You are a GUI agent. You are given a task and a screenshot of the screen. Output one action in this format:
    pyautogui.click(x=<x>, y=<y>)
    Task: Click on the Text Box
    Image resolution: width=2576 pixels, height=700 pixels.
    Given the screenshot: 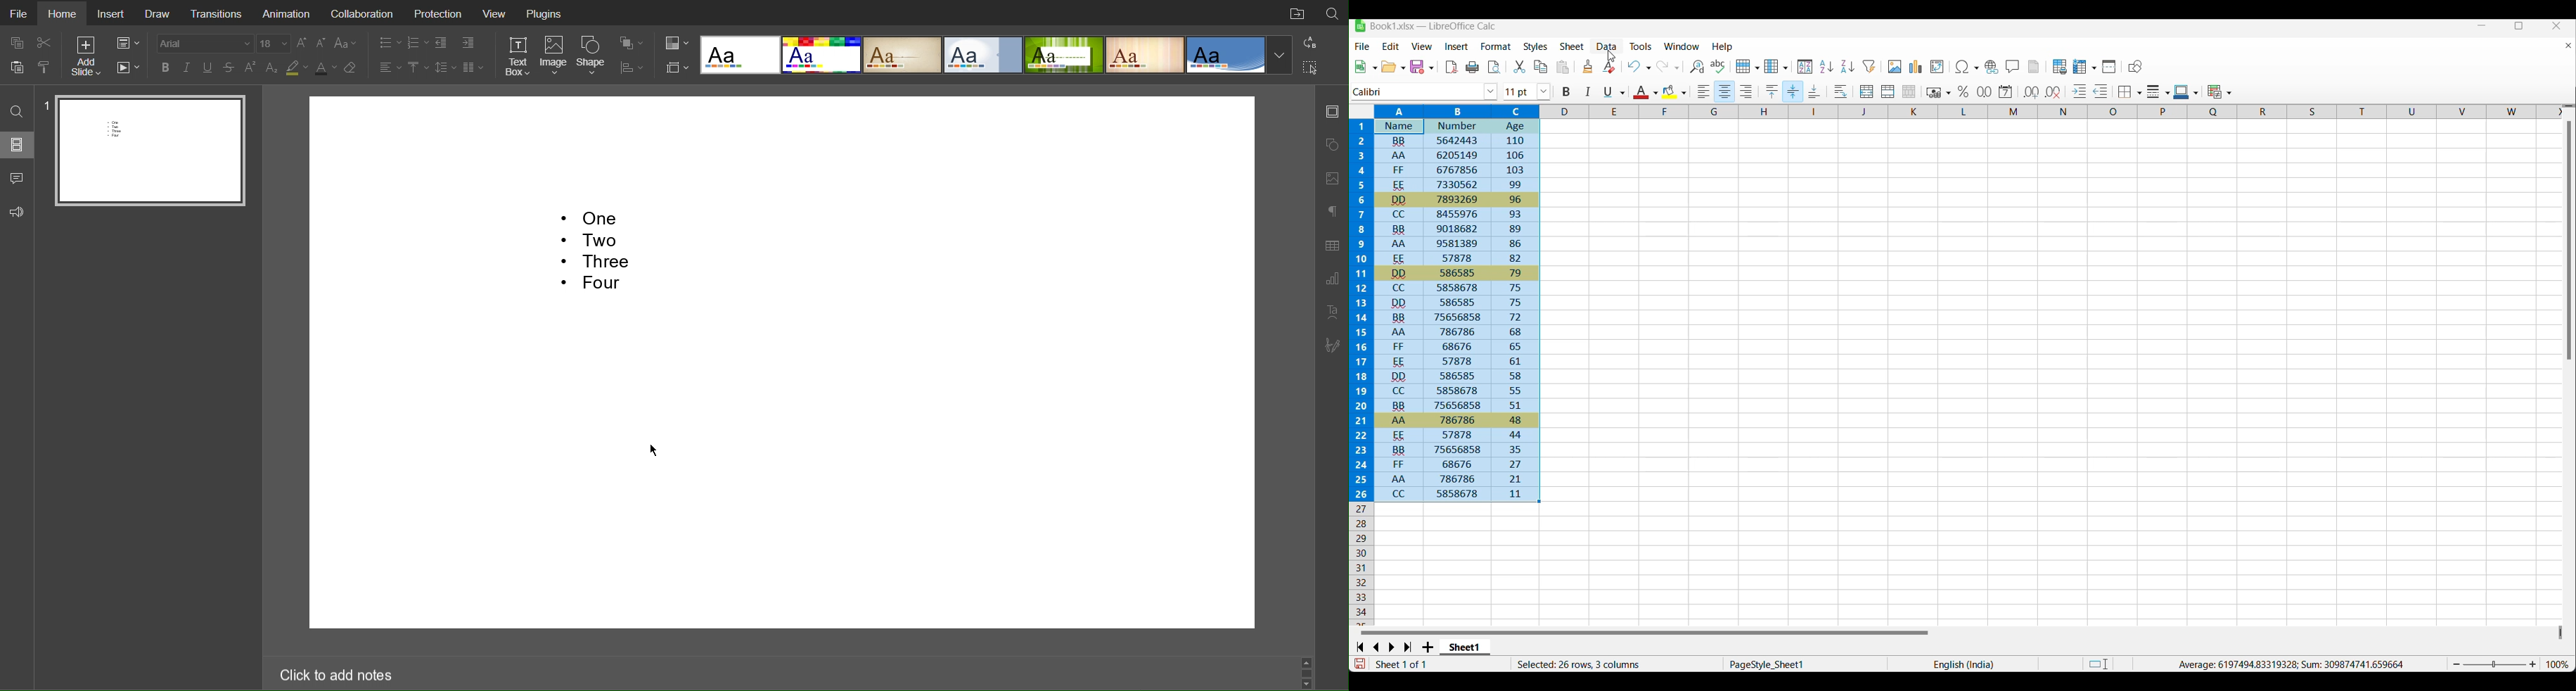 What is the action you would take?
    pyautogui.click(x=517, y=58)
    